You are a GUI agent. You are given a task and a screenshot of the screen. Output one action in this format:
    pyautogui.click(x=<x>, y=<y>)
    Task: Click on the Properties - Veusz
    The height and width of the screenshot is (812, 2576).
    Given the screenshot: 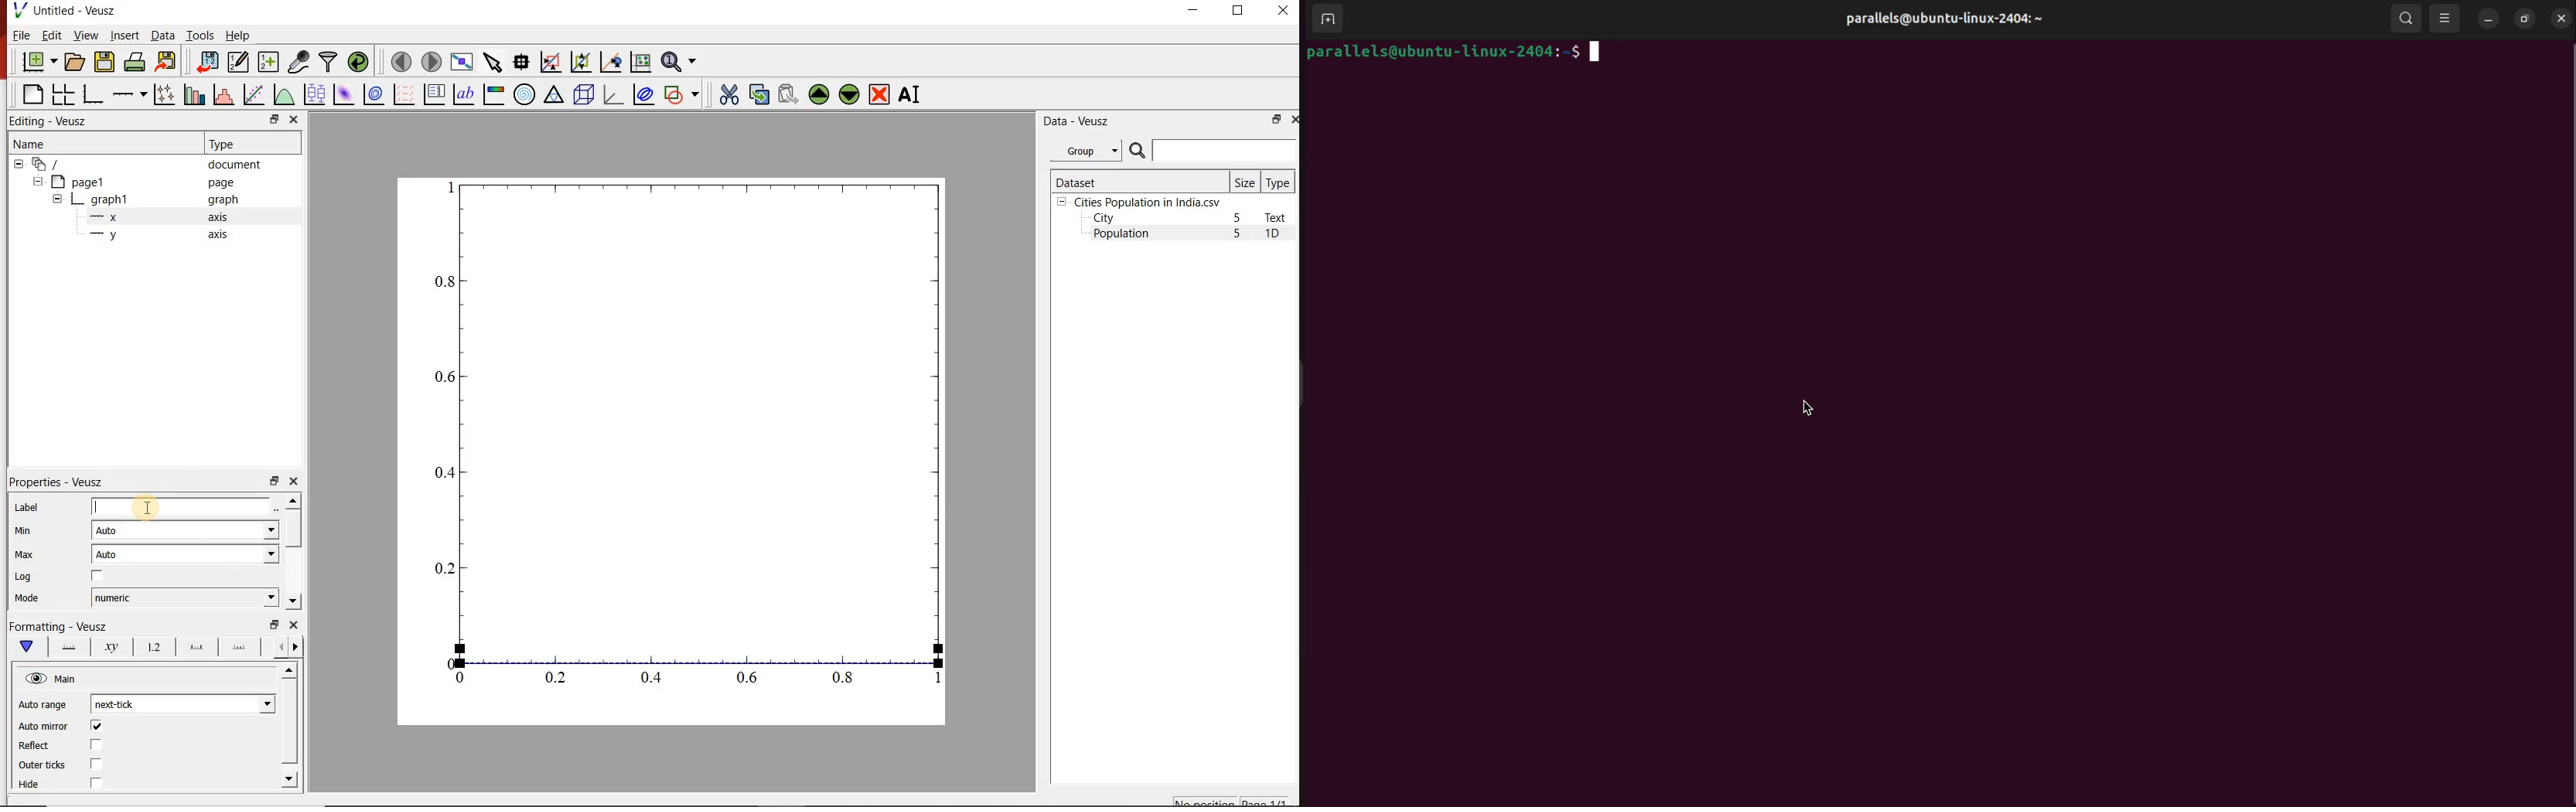 What is the action you would take?
    pyautogui.click(x=56, y=482)
    